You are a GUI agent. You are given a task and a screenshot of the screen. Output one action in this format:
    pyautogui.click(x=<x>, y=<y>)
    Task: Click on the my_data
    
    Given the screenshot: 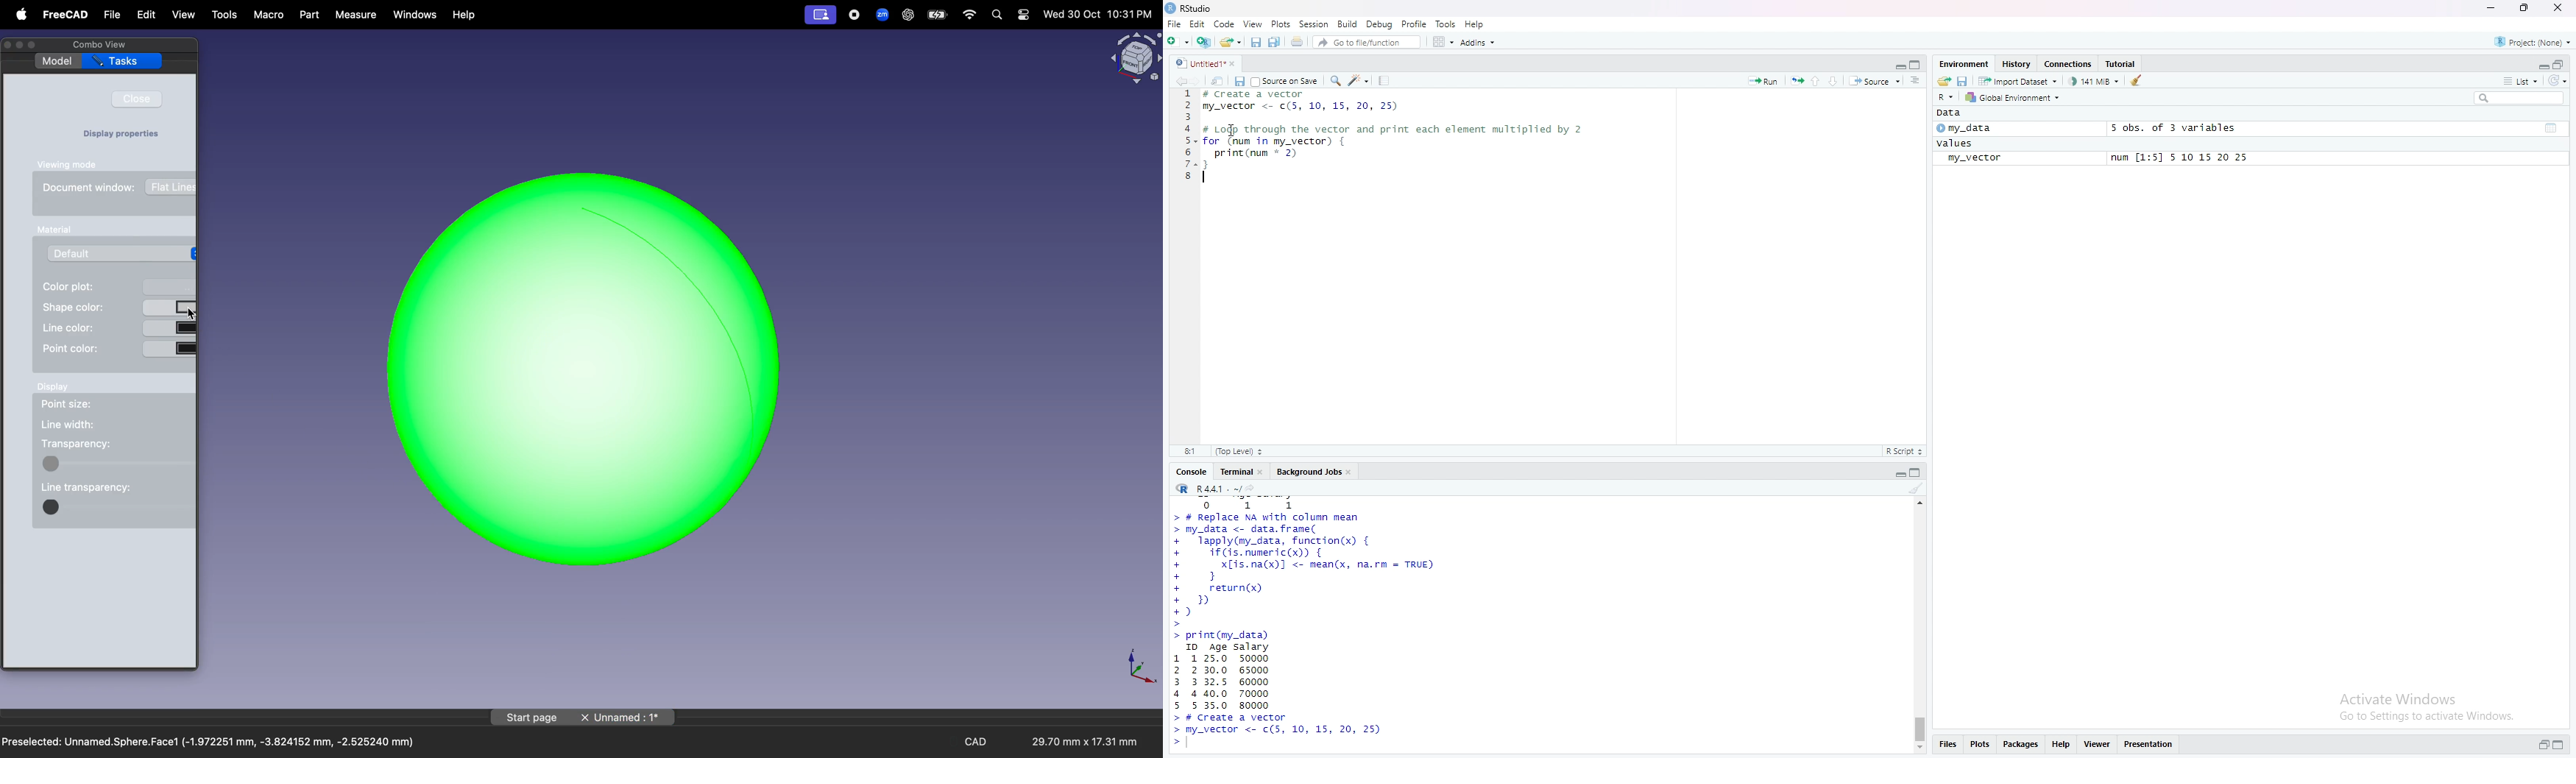 What is the action you would take?
    pyautogui.click(x=1967, y=128)
    